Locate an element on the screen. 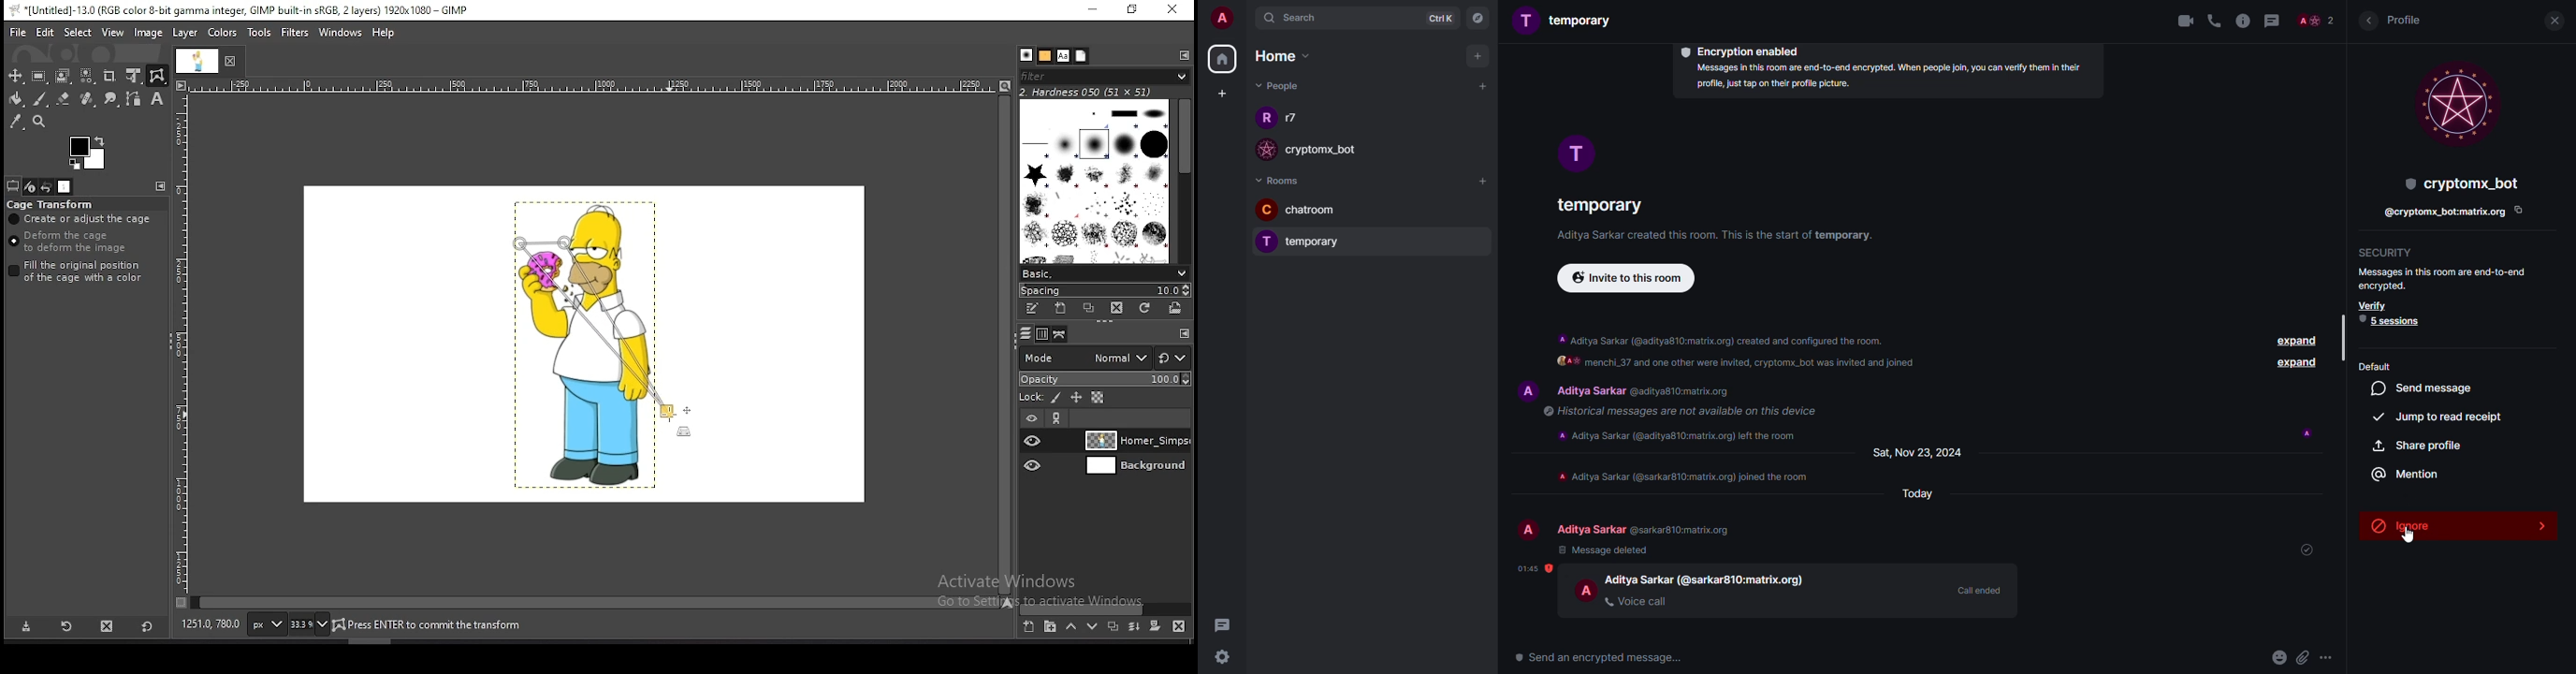  info is located at coordinates (1676, 411).